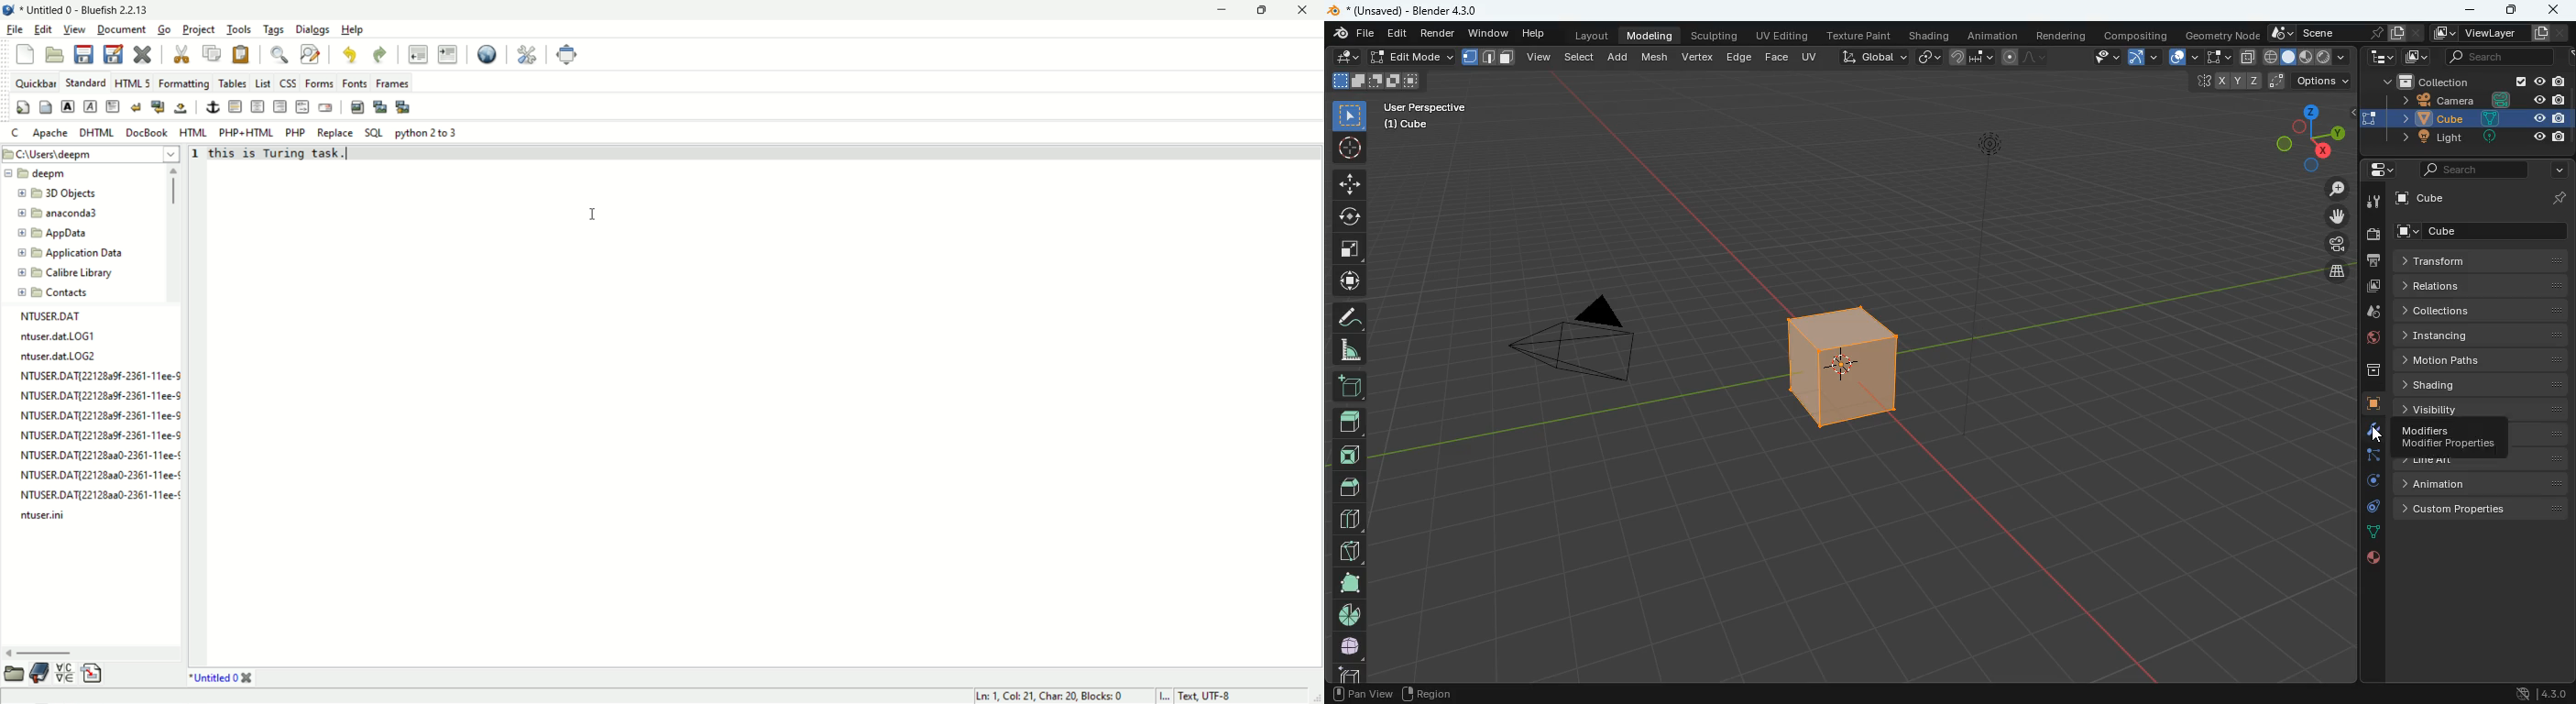 The height and width of the screenshot is (728, 2576). Describe the element at coordinates (186, 85) in the screenshot. I see `formatting` at that location.